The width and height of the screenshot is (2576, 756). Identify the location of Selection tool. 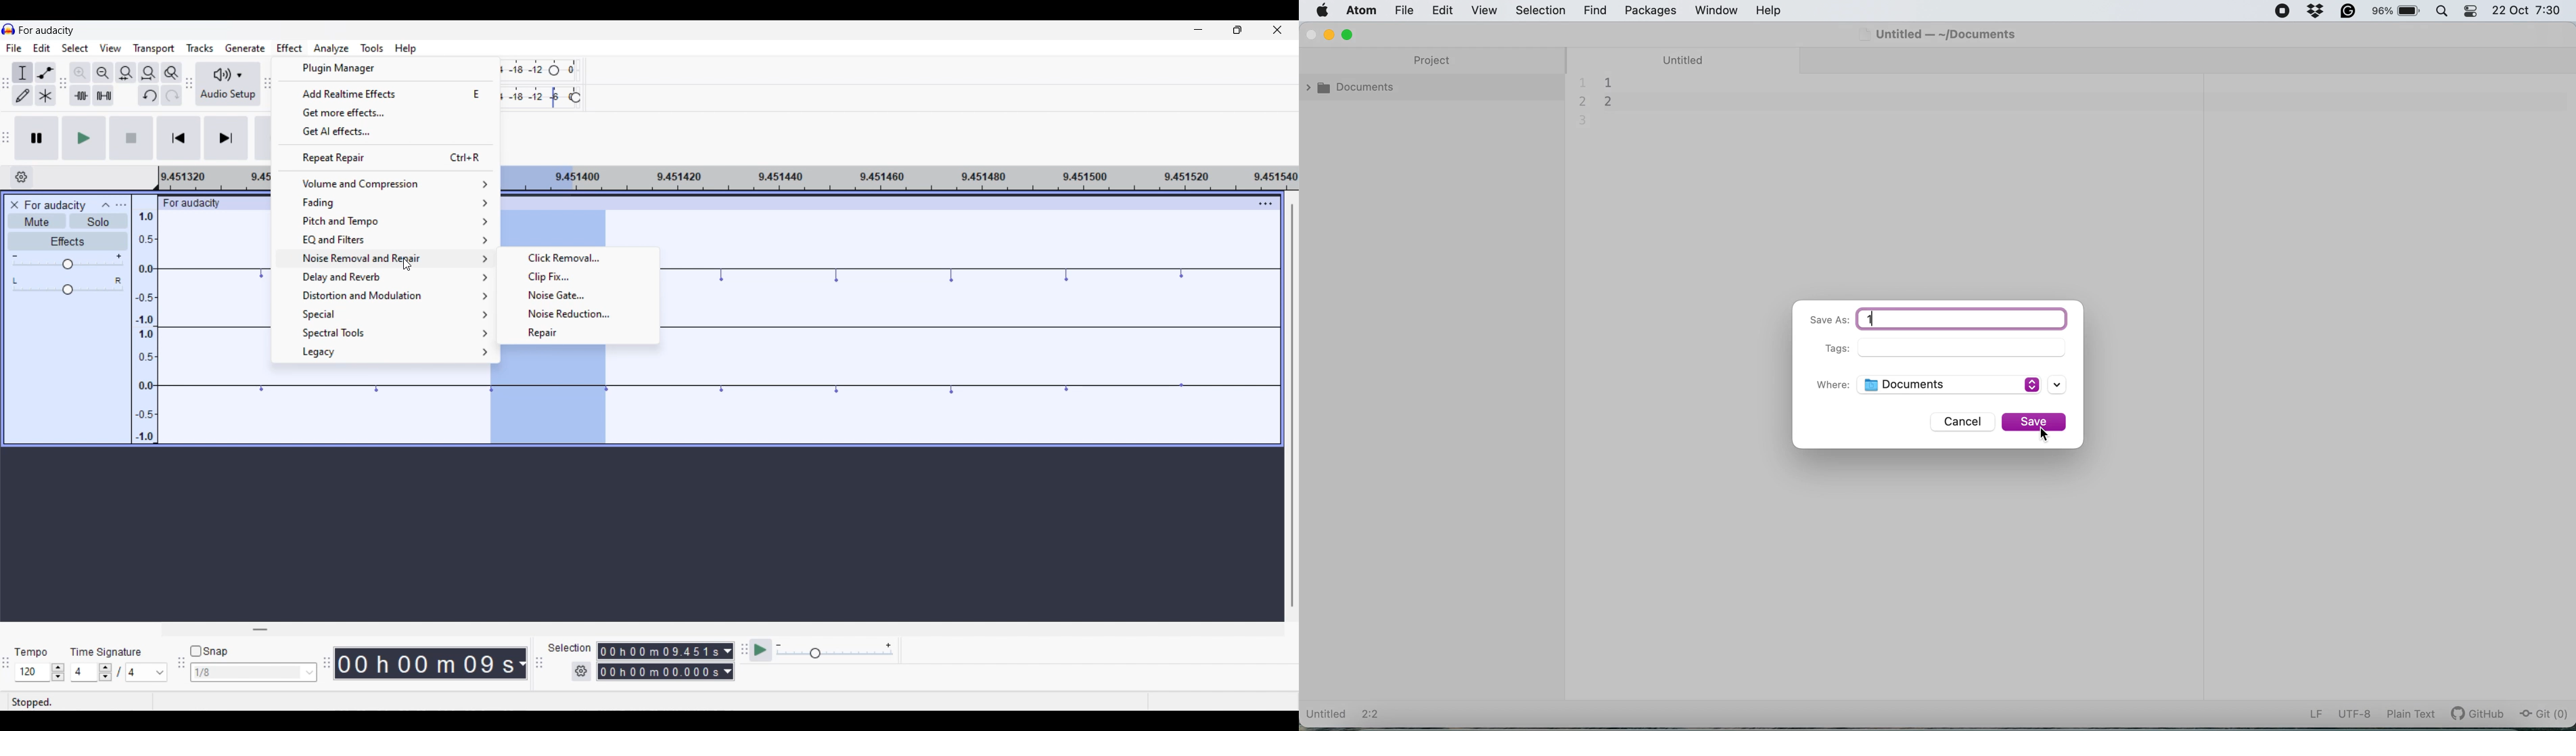
(23, 72).